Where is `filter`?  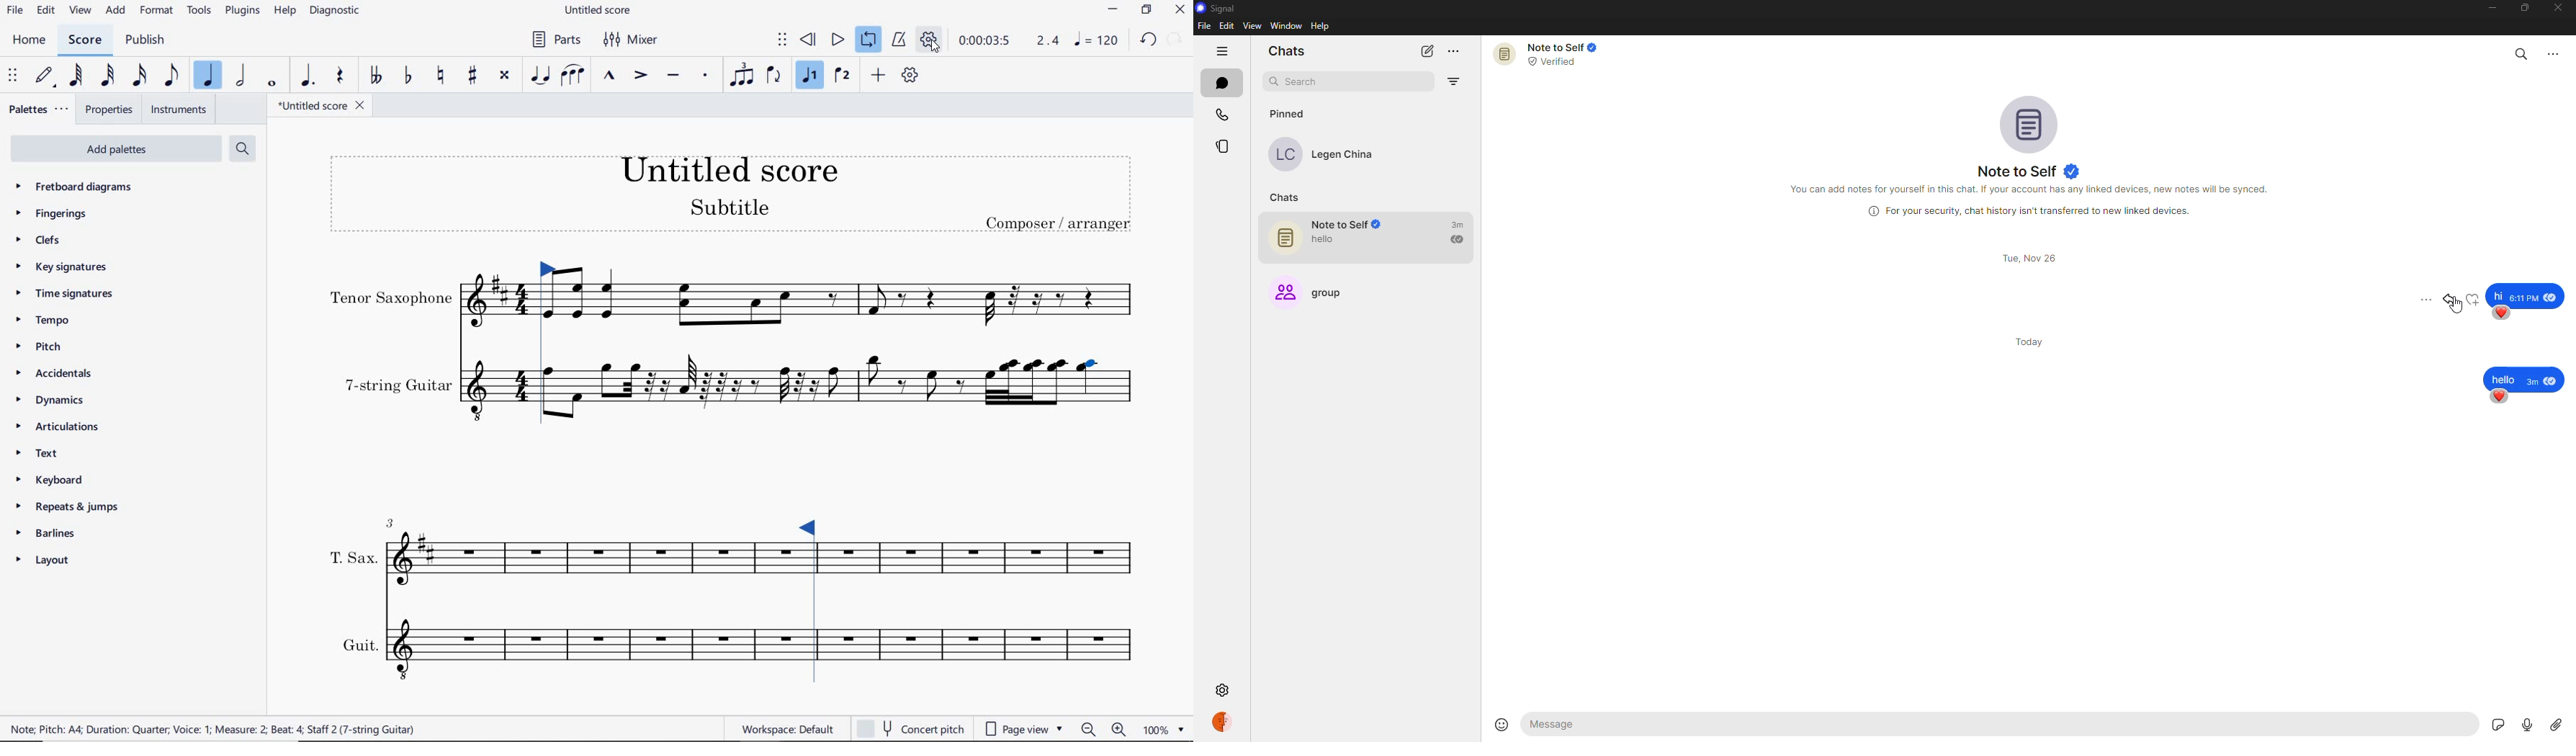
filter is located at coordinates (1455, 84).